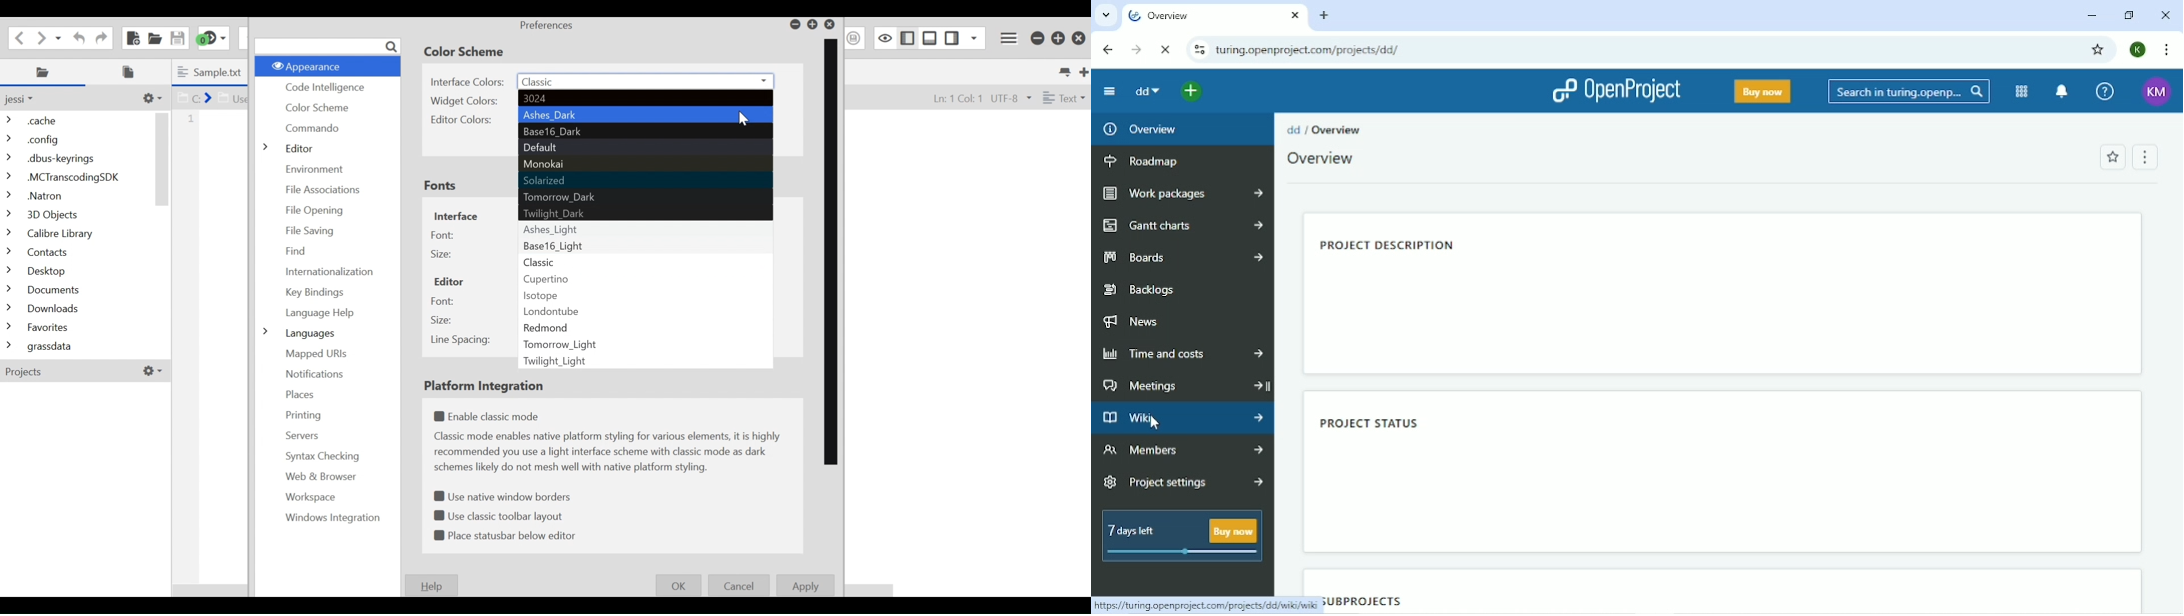 This screenshot has width=2184, height=616. Describe the element at coordinates (468, 52) in the screenshot. I see `Color Scheme` at that location.